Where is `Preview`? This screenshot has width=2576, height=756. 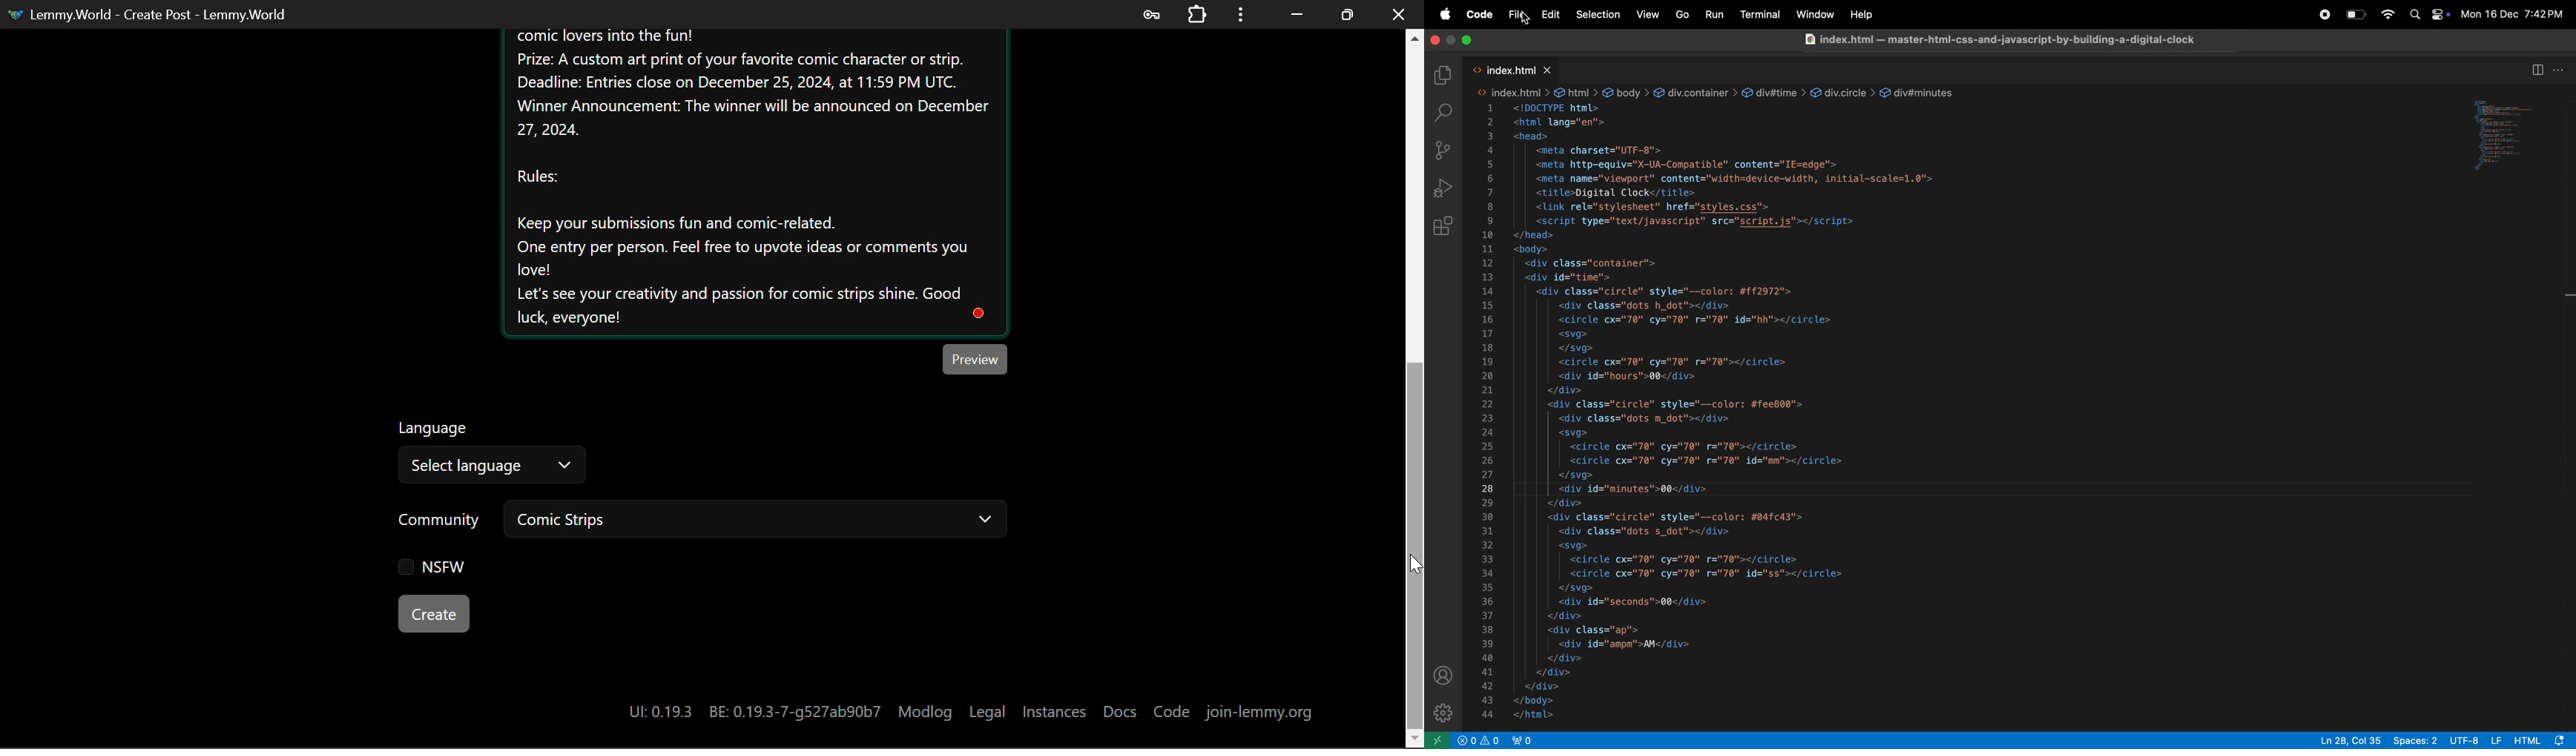
Preview is located at coordinates (975, 359).